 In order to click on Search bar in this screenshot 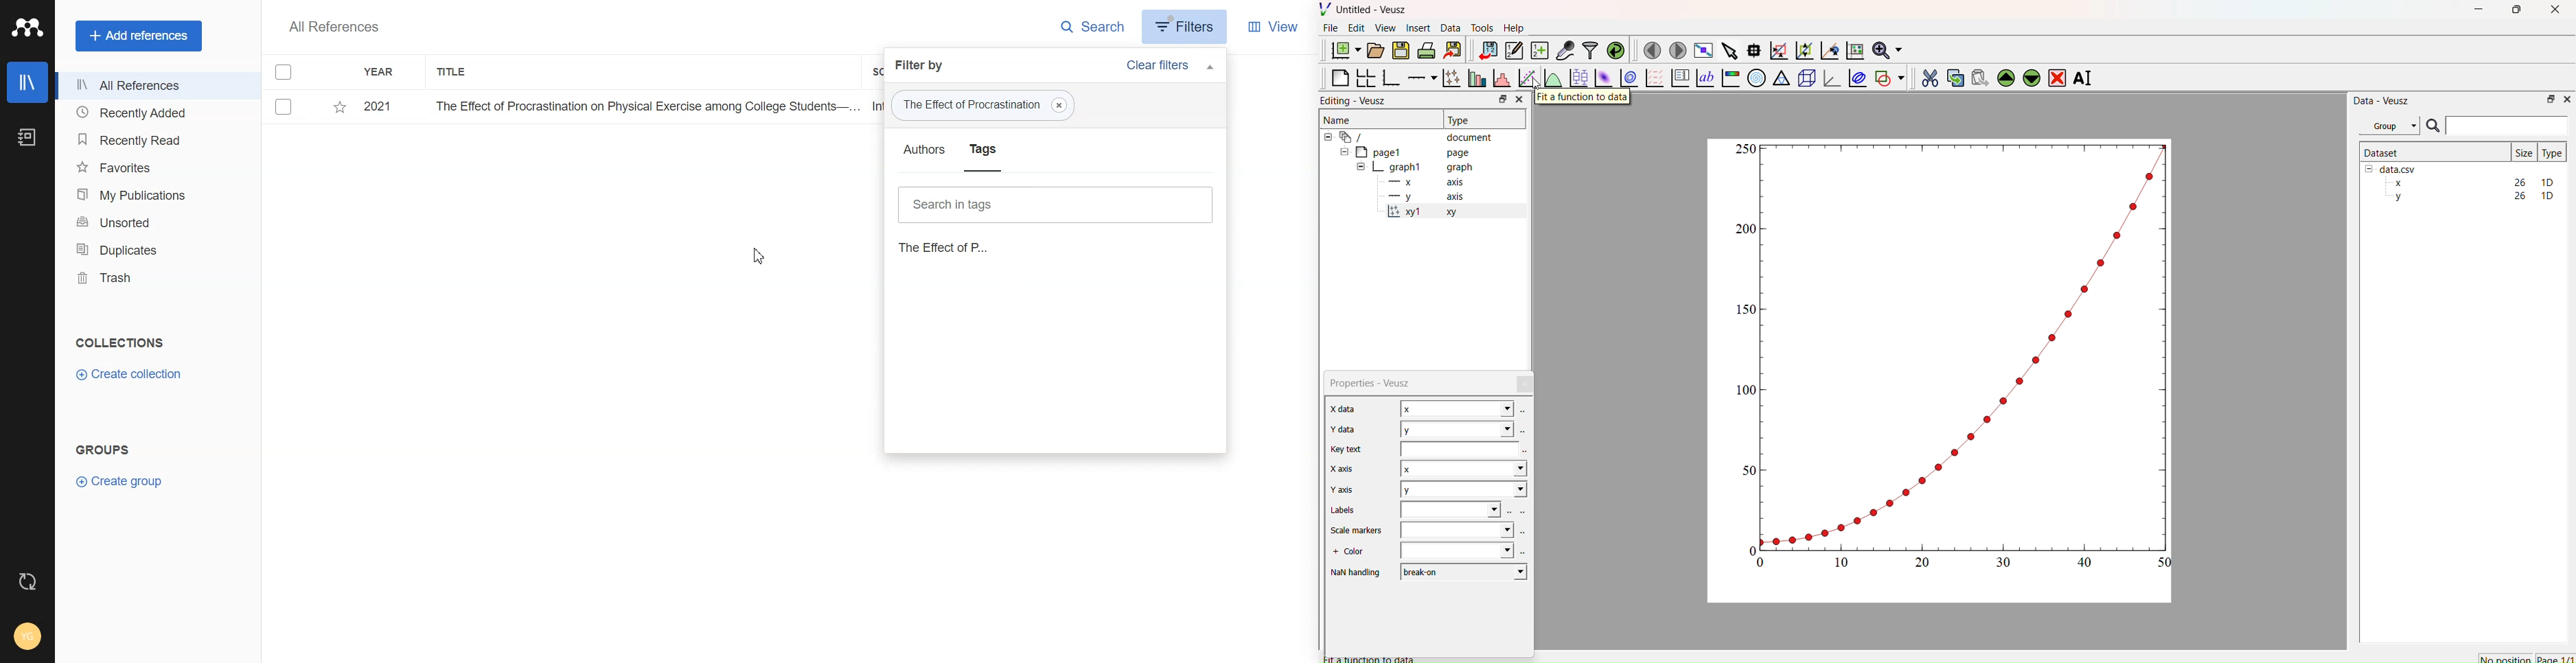, I will do `click(1055, 160)`.